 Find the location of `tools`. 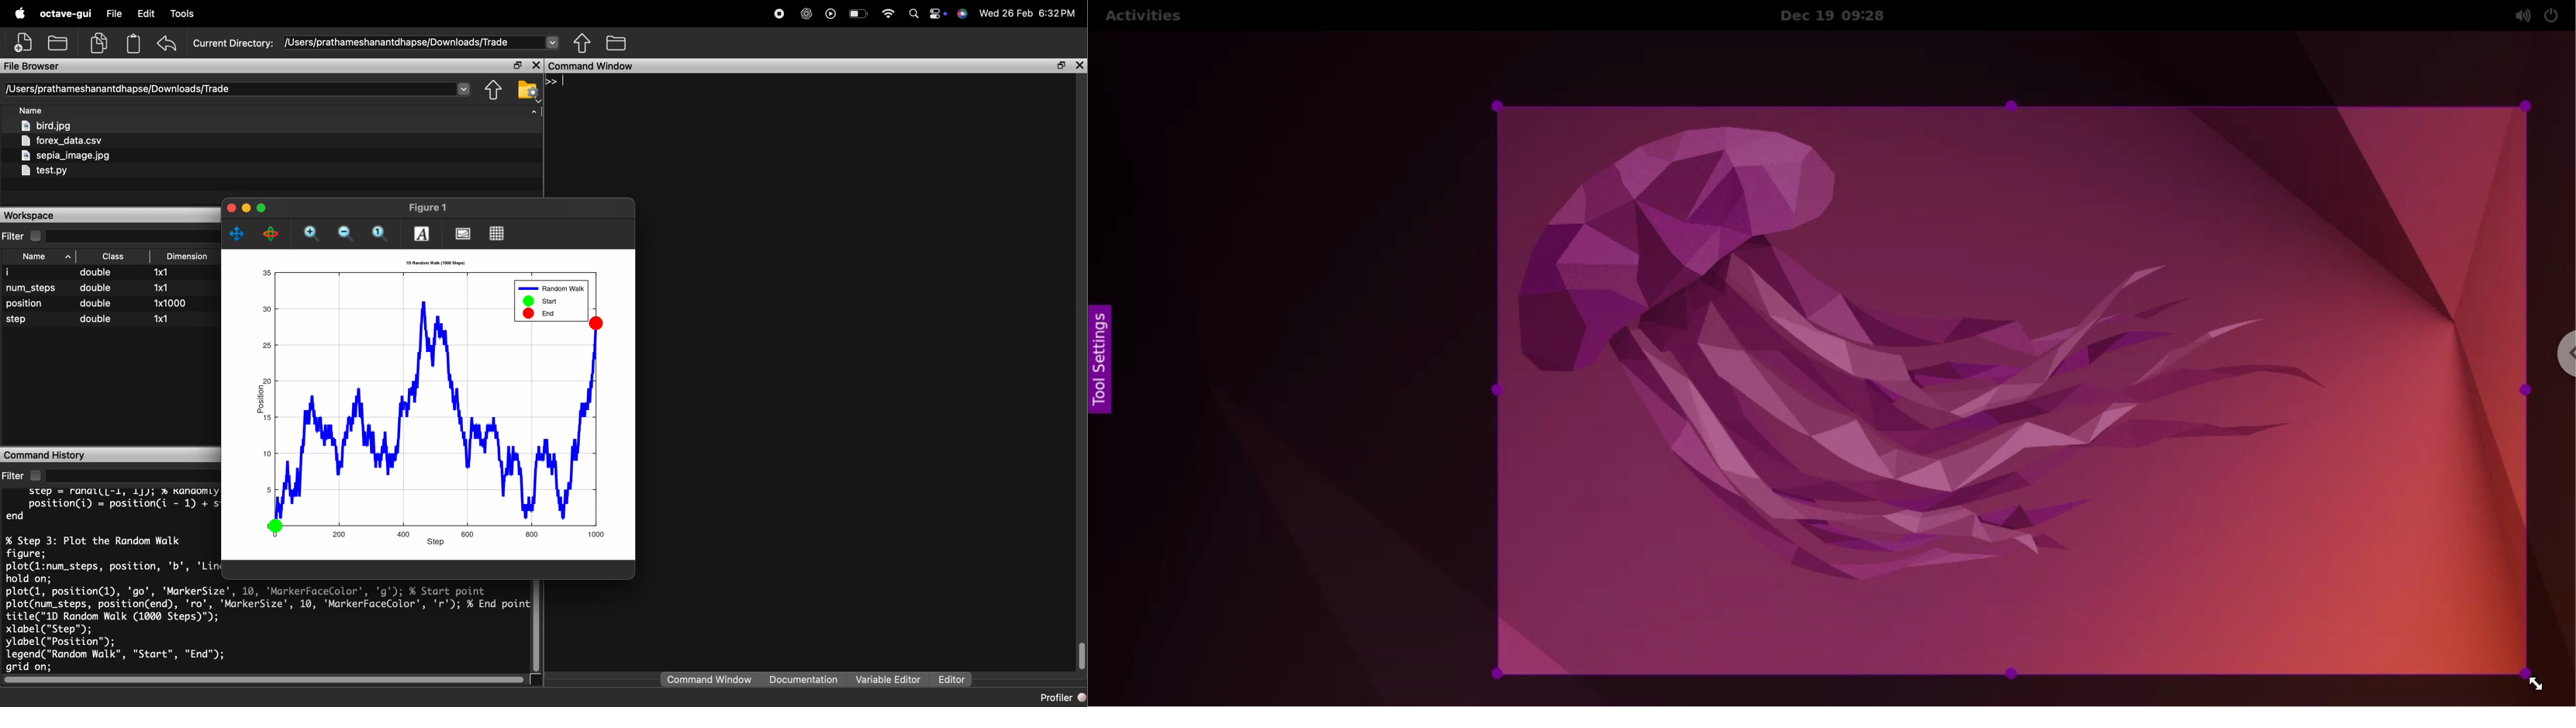

tools is located at coordinates (227, 15).